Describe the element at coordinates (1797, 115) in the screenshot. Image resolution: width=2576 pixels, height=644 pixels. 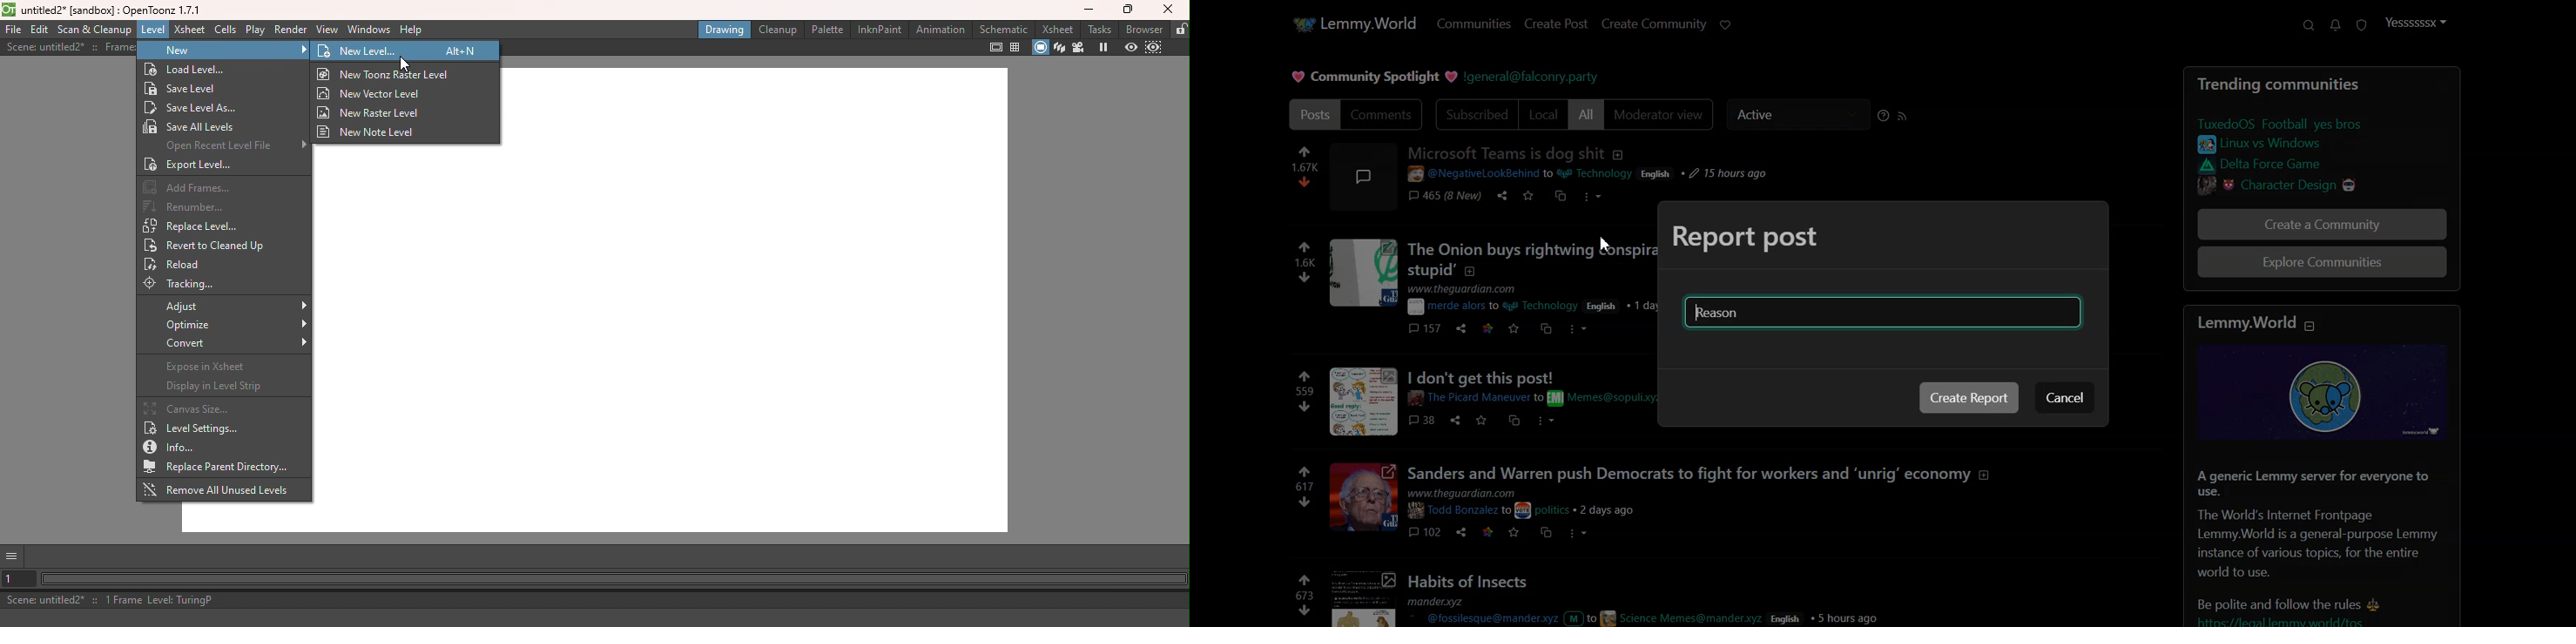
I see `Active` at that location.